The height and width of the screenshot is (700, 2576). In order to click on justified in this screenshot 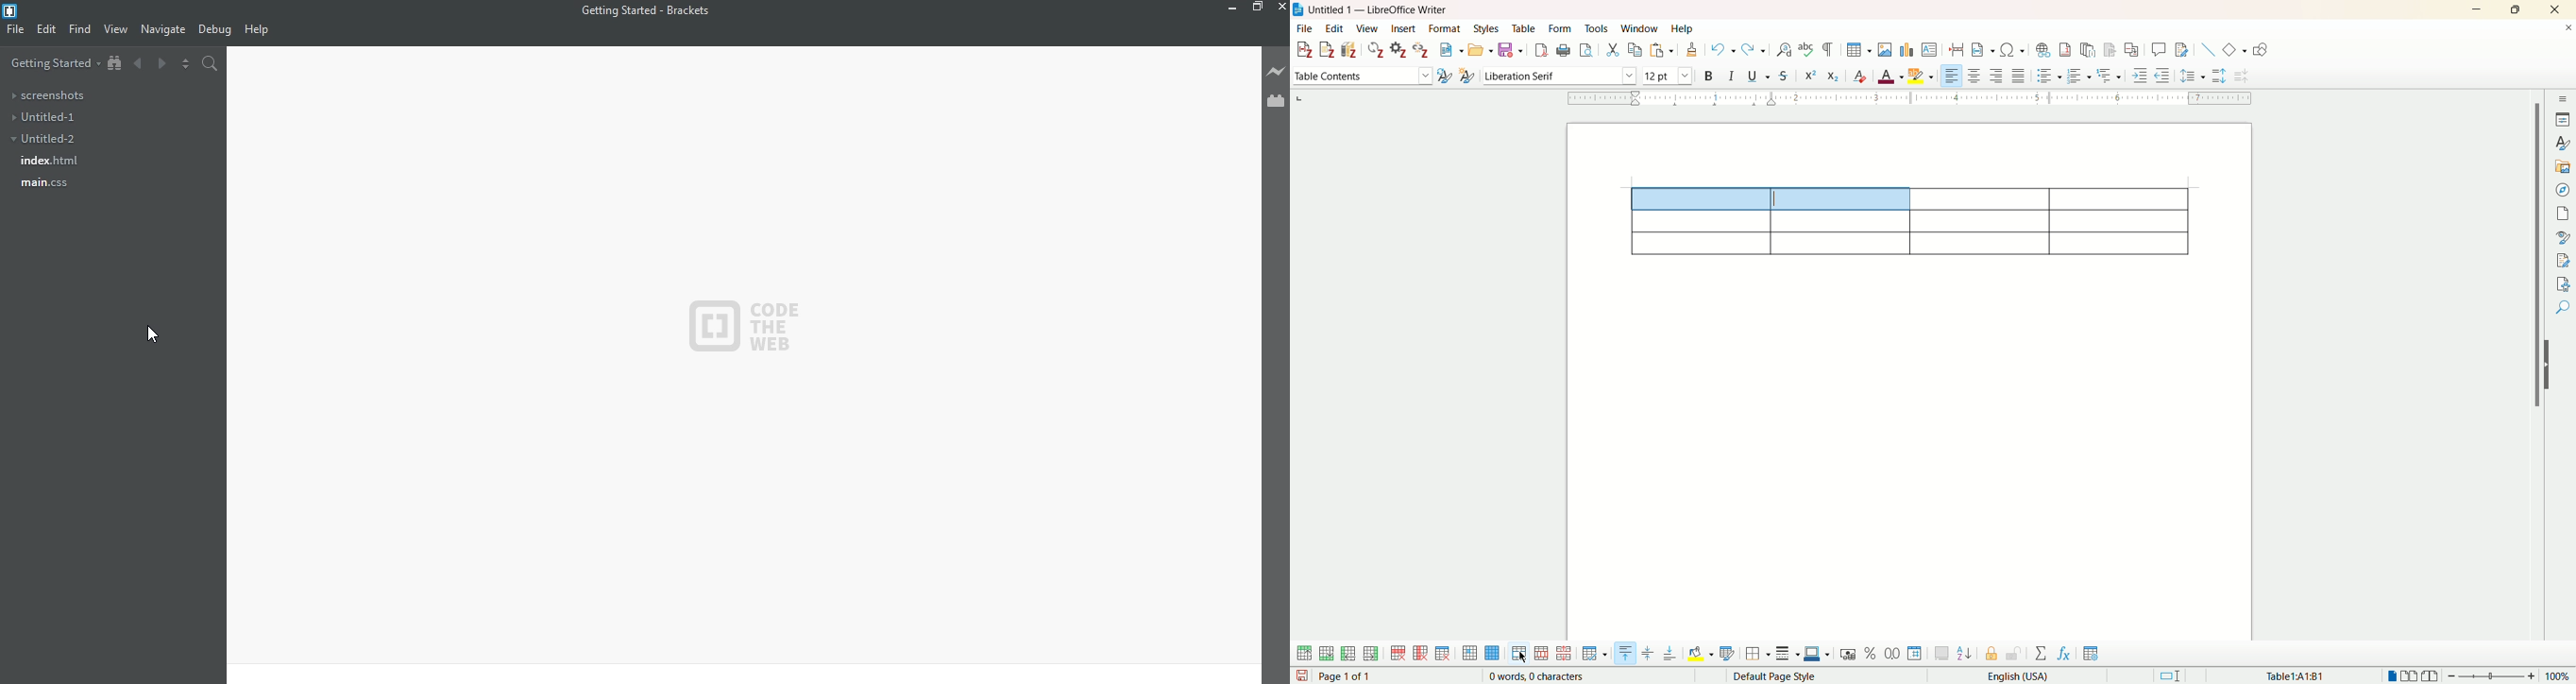, I will do `click(2018, 78)`.